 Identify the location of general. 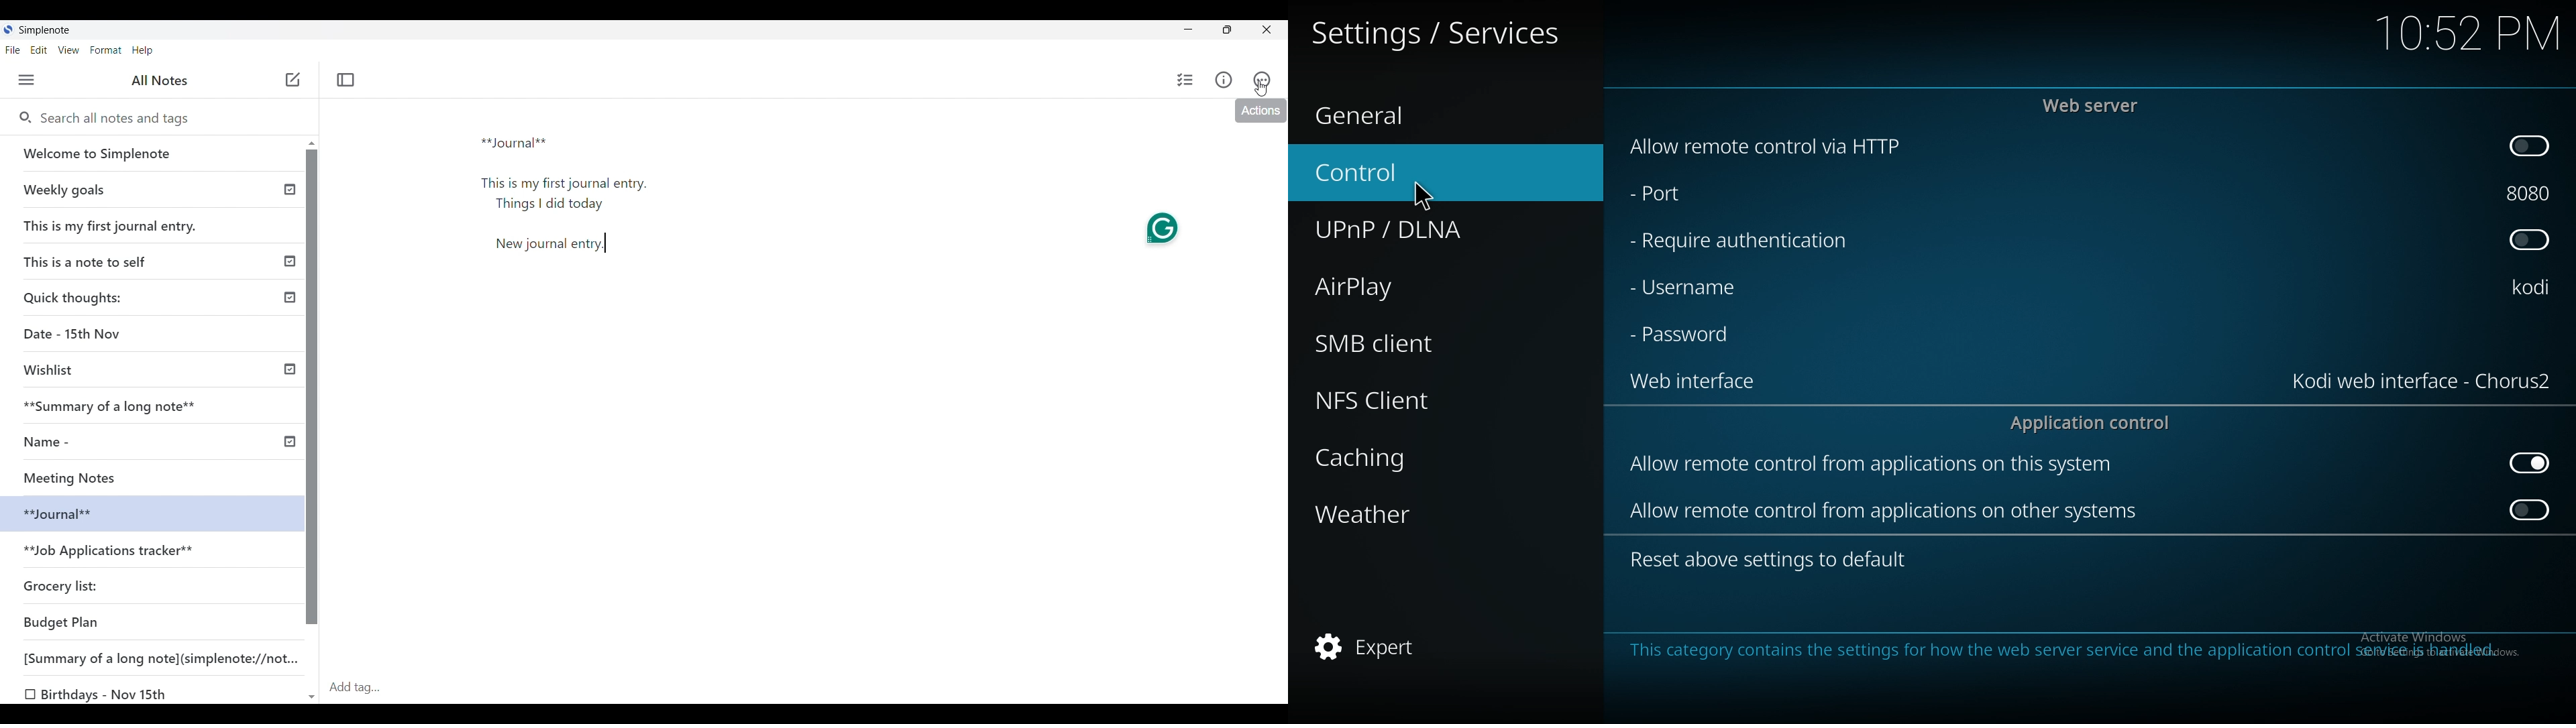
(1430, 117).